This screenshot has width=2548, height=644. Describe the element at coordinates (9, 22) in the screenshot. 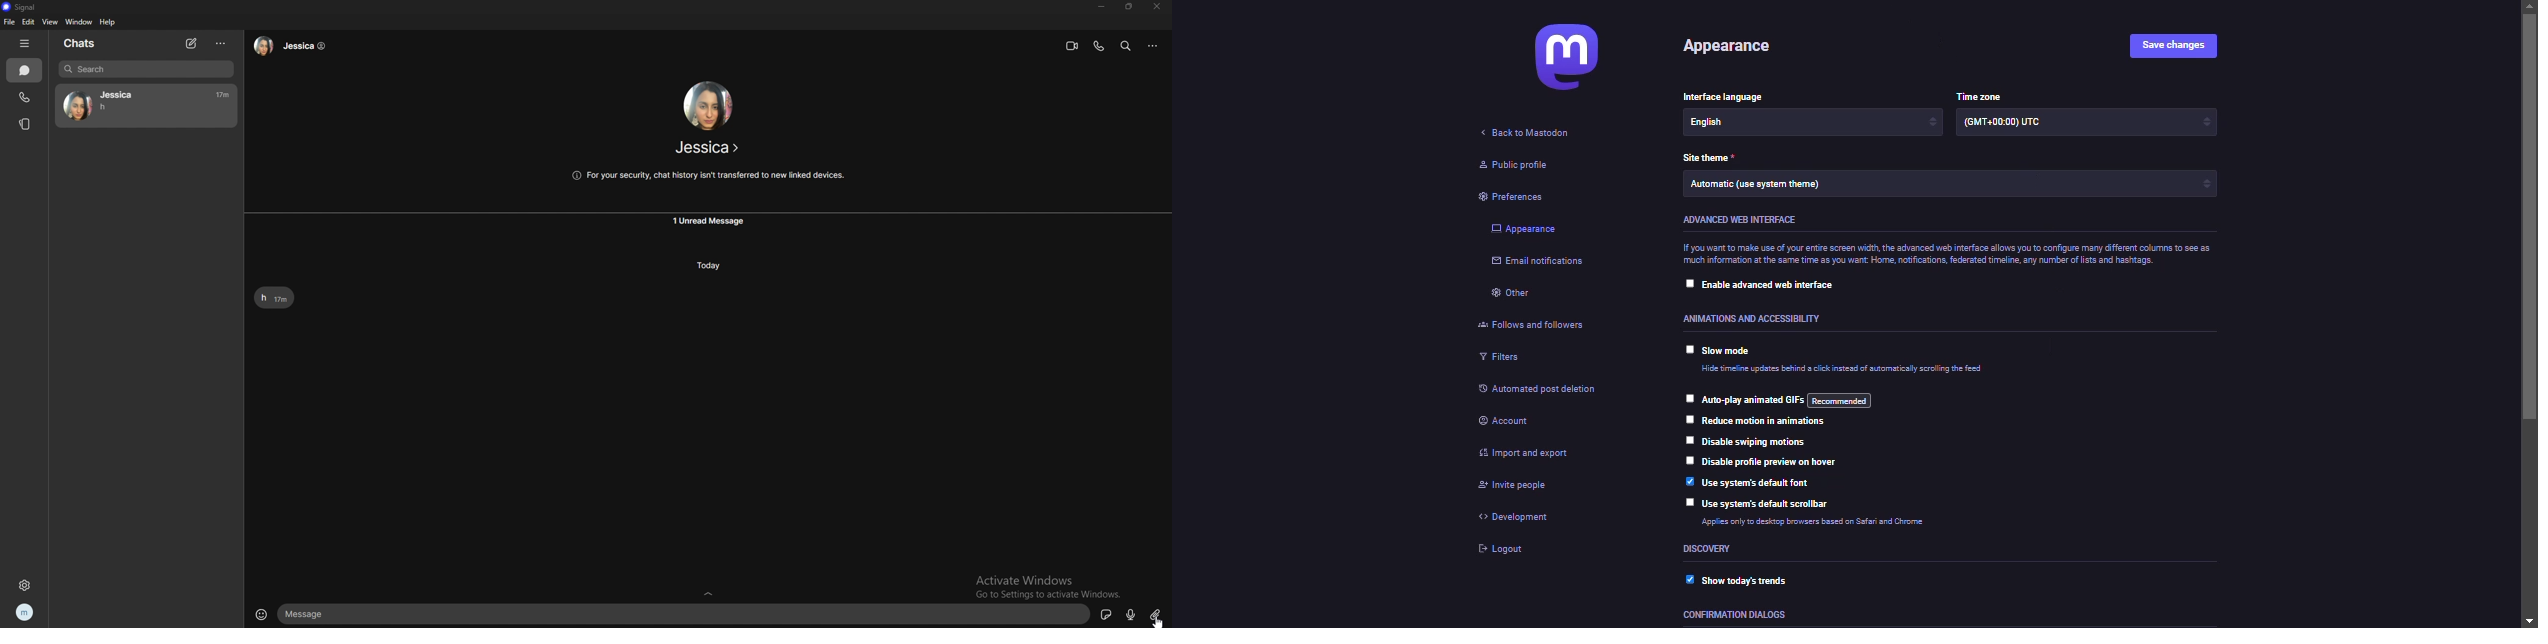

I see `file` at that location.